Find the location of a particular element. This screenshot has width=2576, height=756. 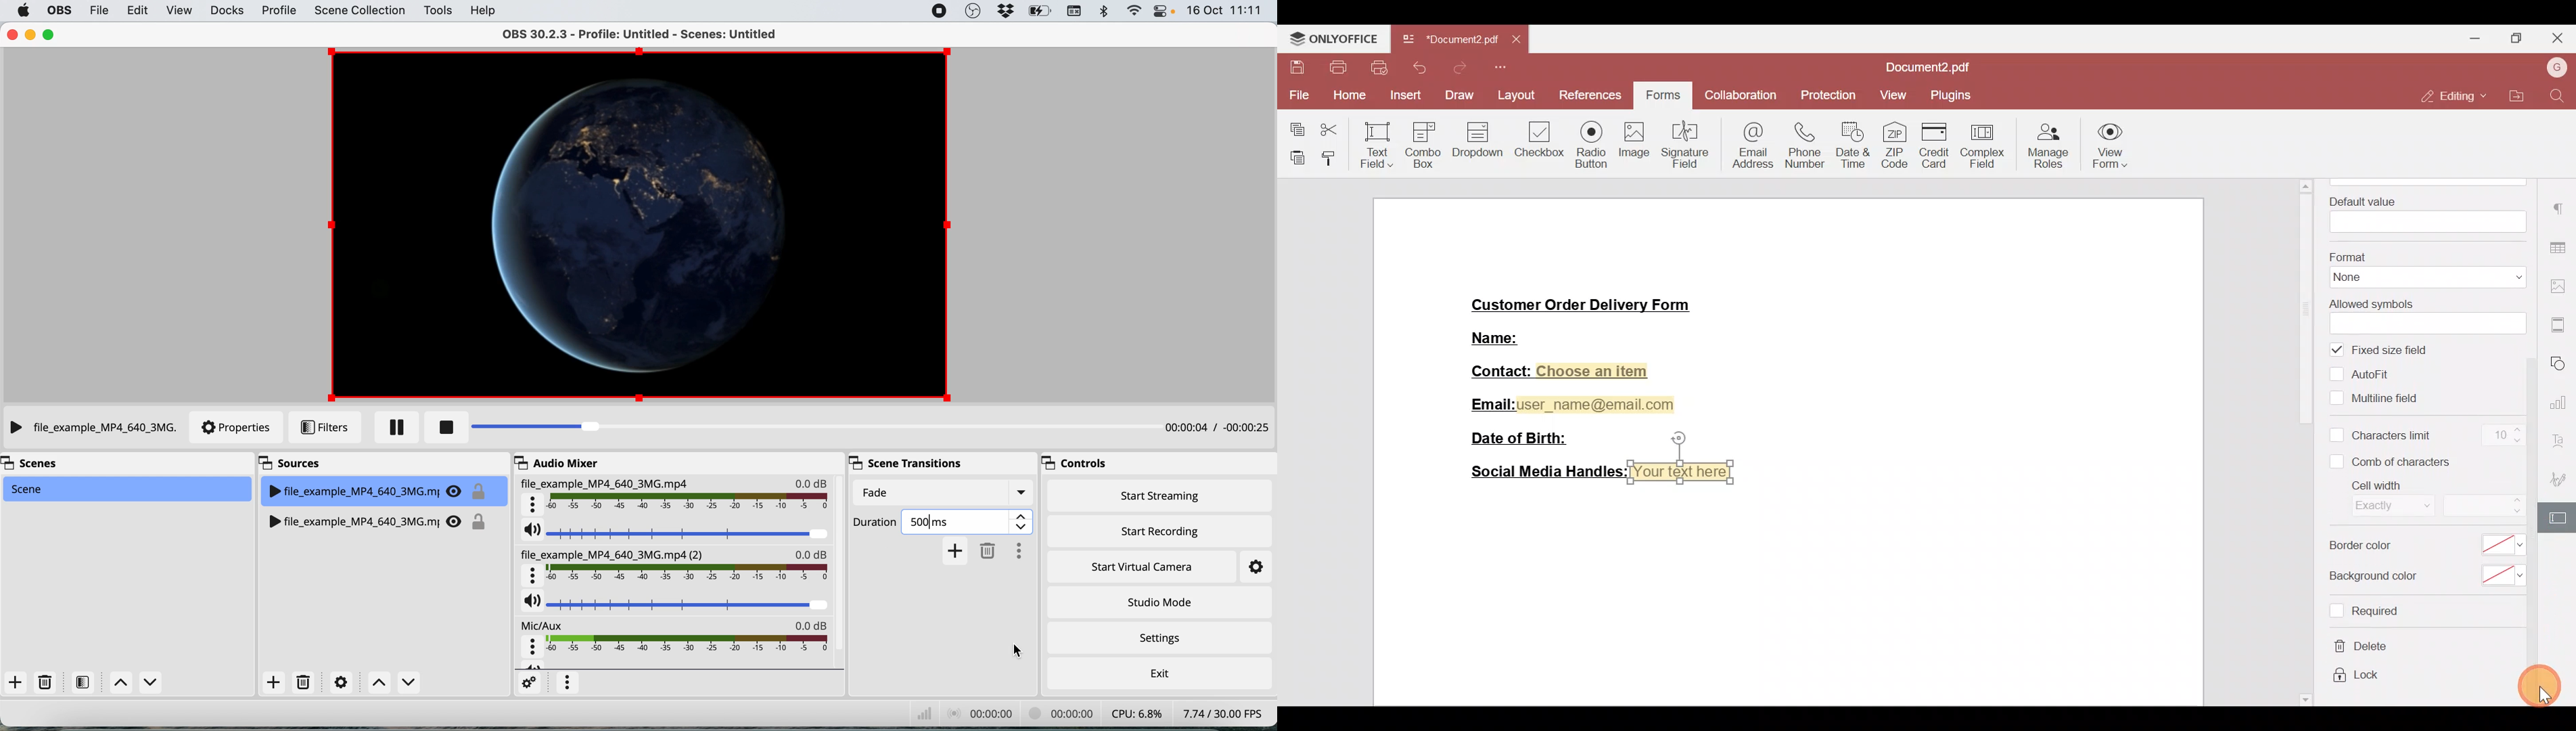

Fixed size field is located at coordinates (2391, 351).